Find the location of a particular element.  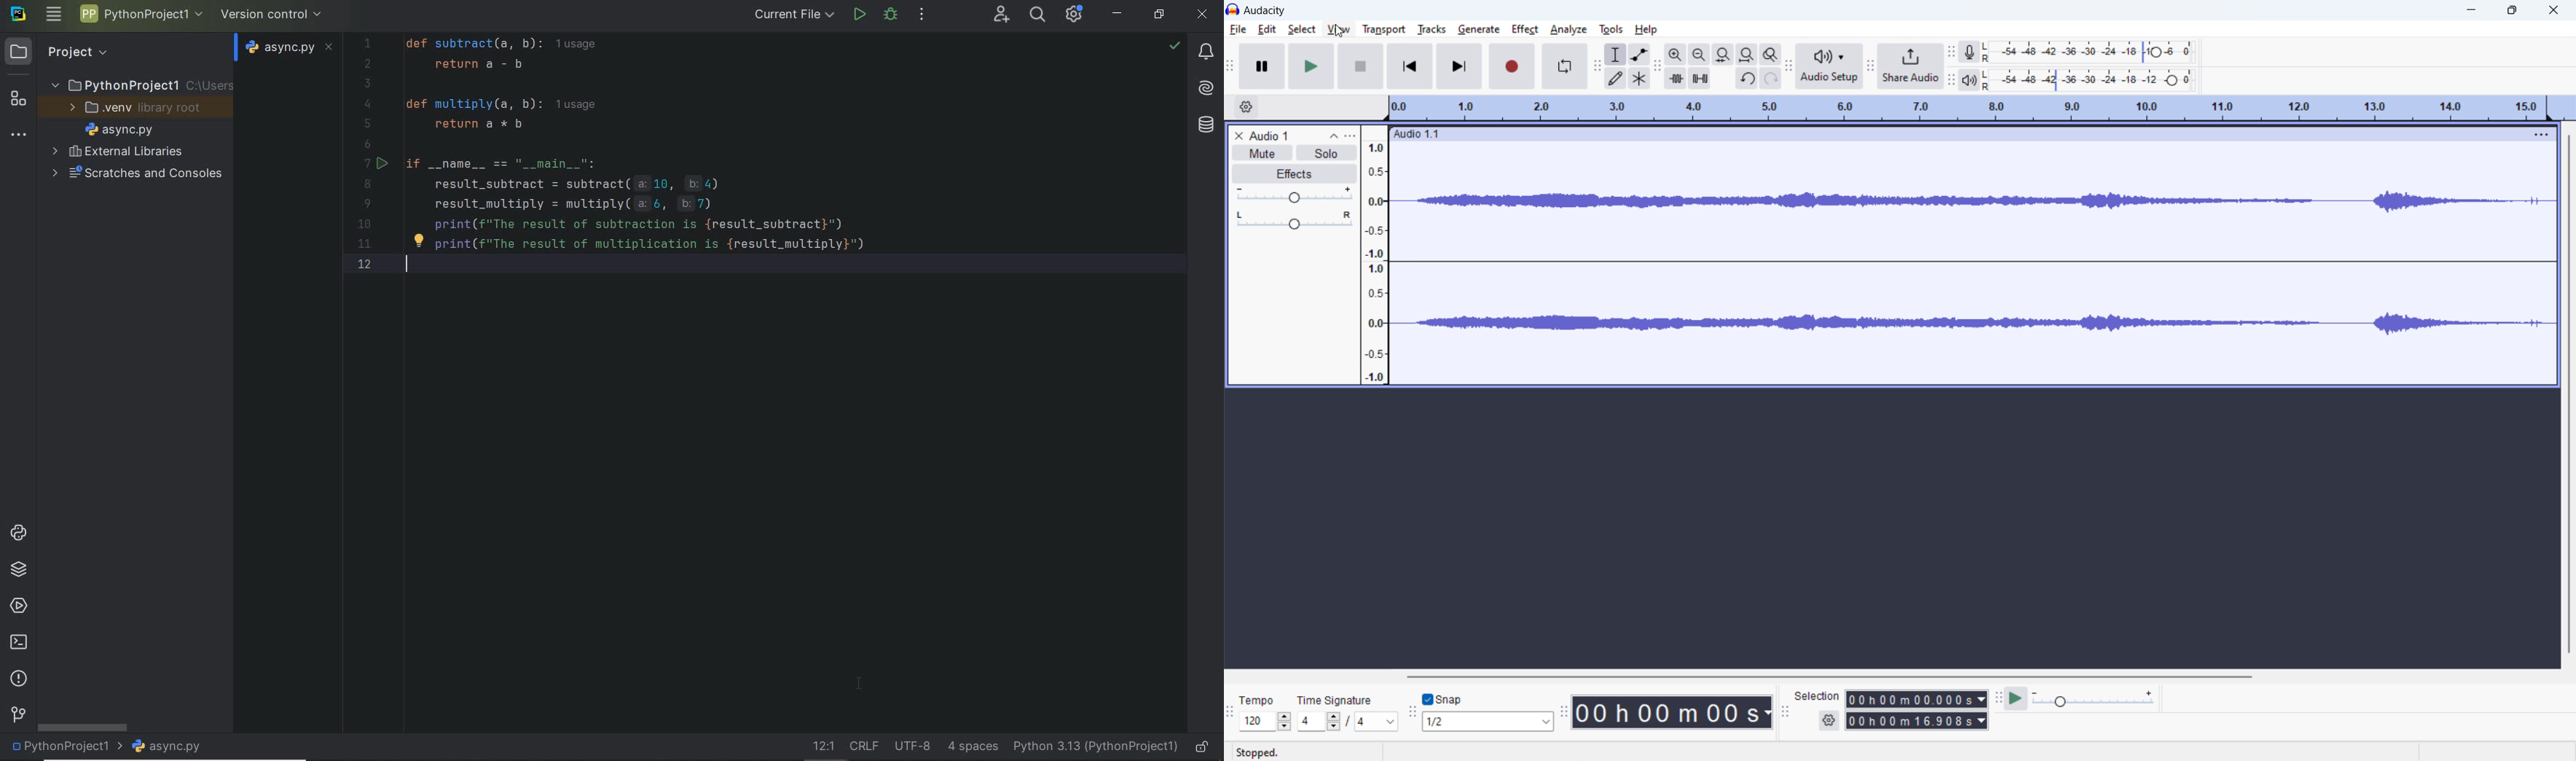

selection is located at coordinates (1817, 698).